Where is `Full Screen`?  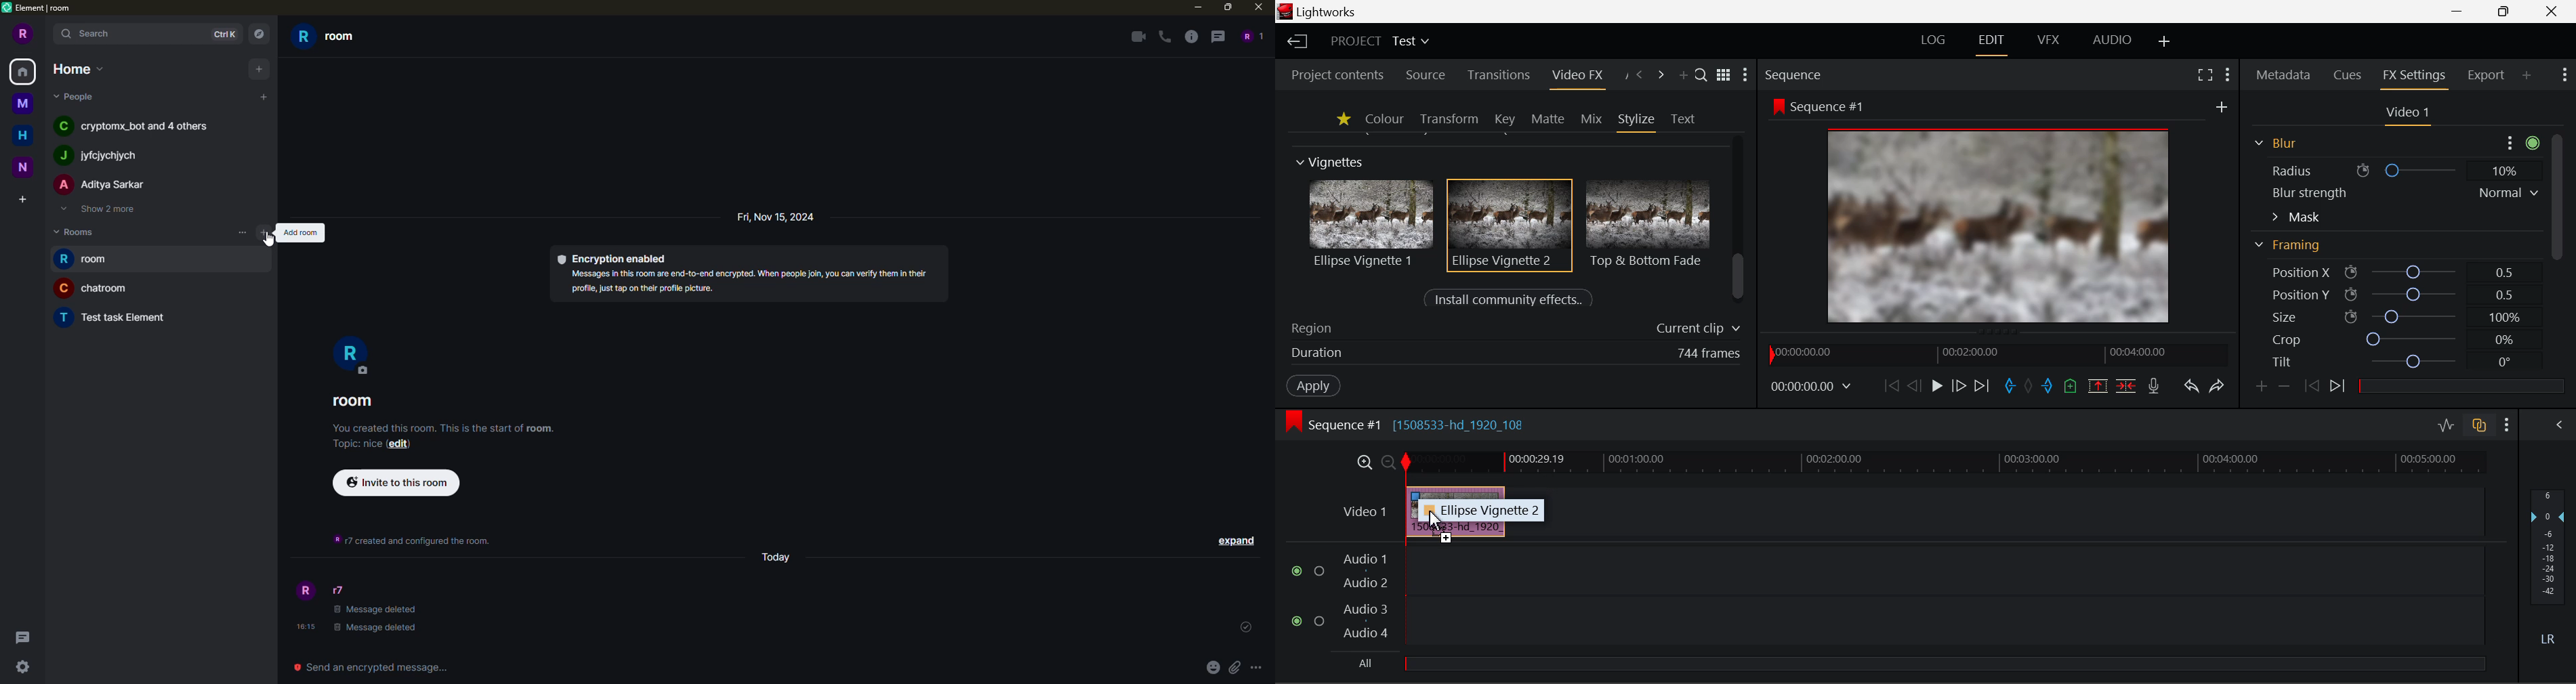
Full Screen is located at coordinates (2205, 74).